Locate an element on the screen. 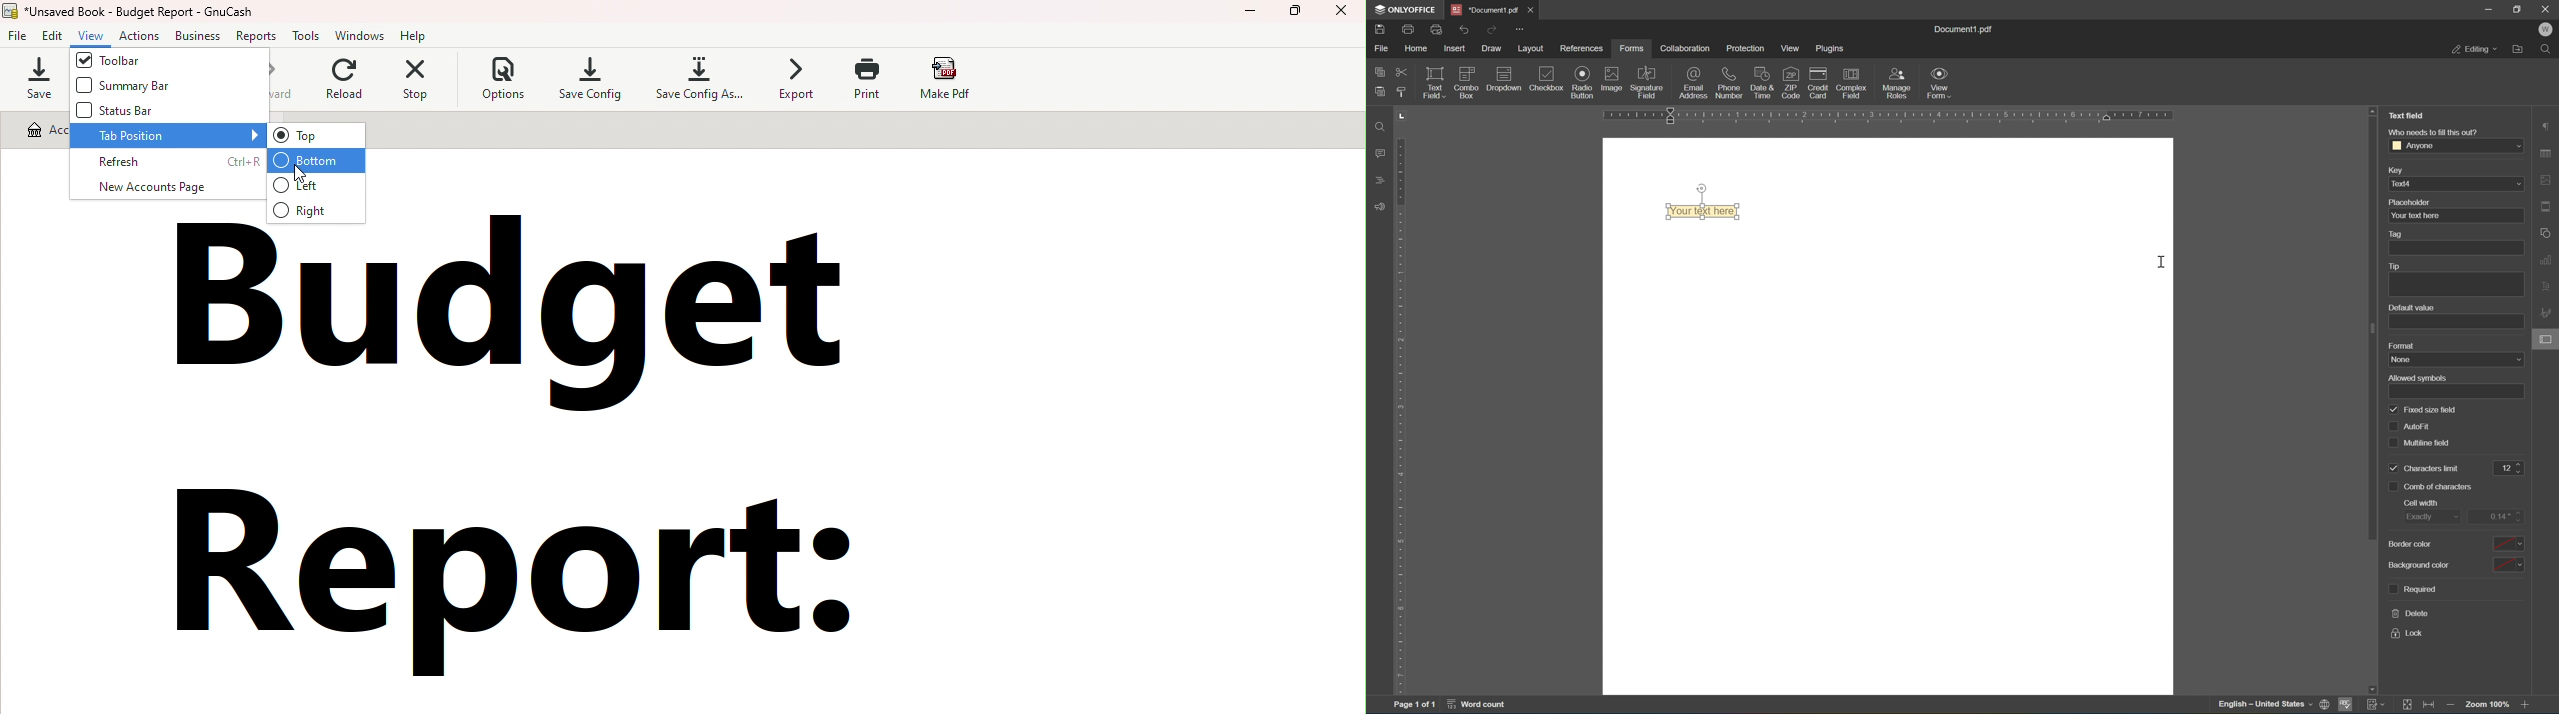  zip code is located at coordinates (1790, 83).